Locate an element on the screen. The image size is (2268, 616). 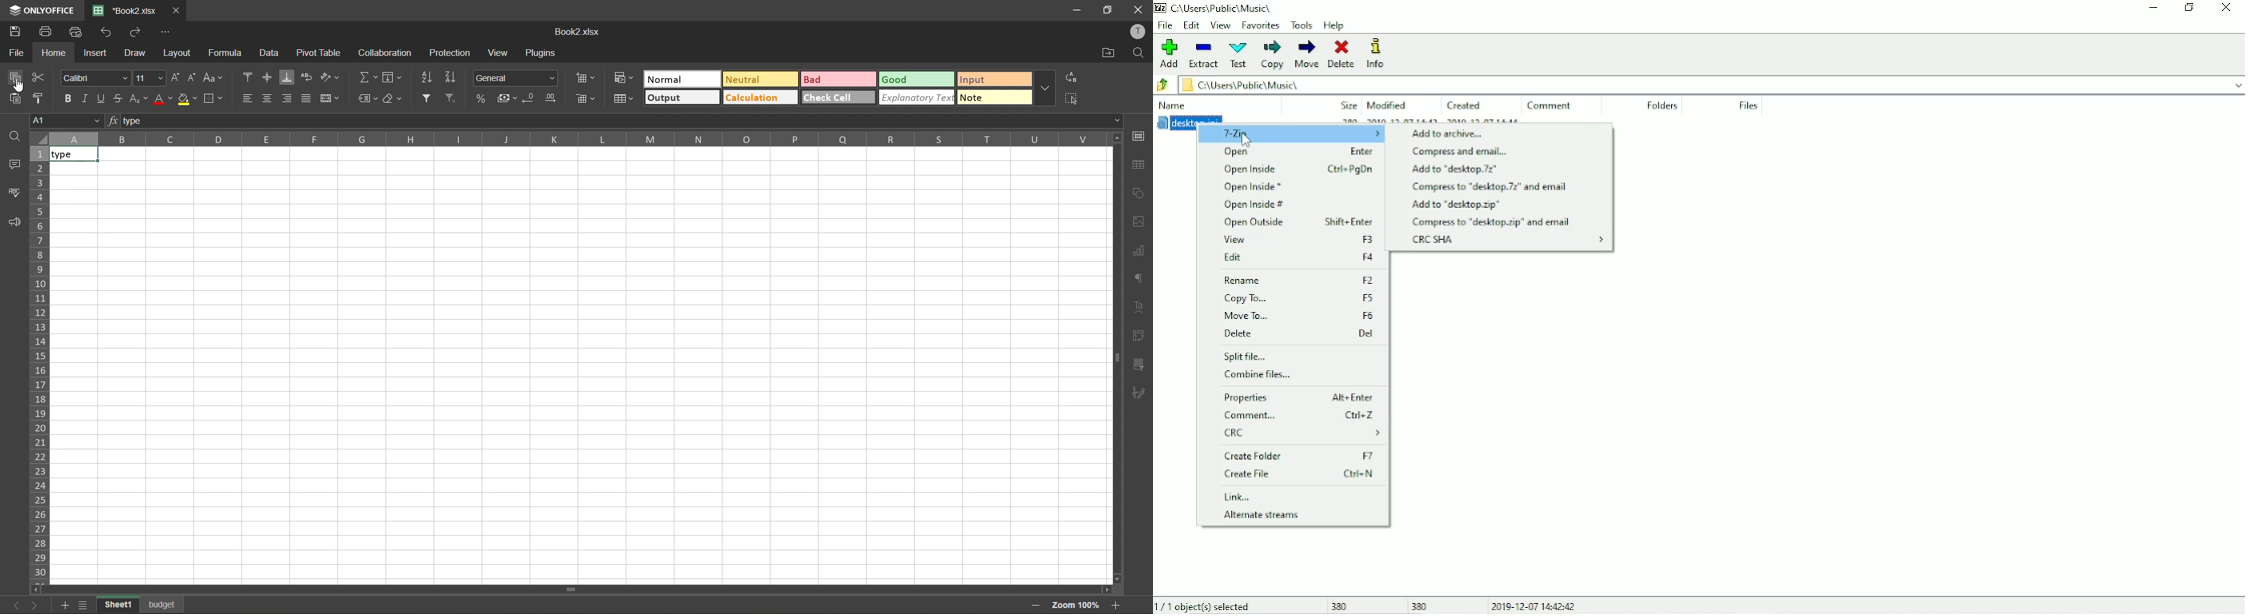
named ranges is located at coordinates (365, 97).